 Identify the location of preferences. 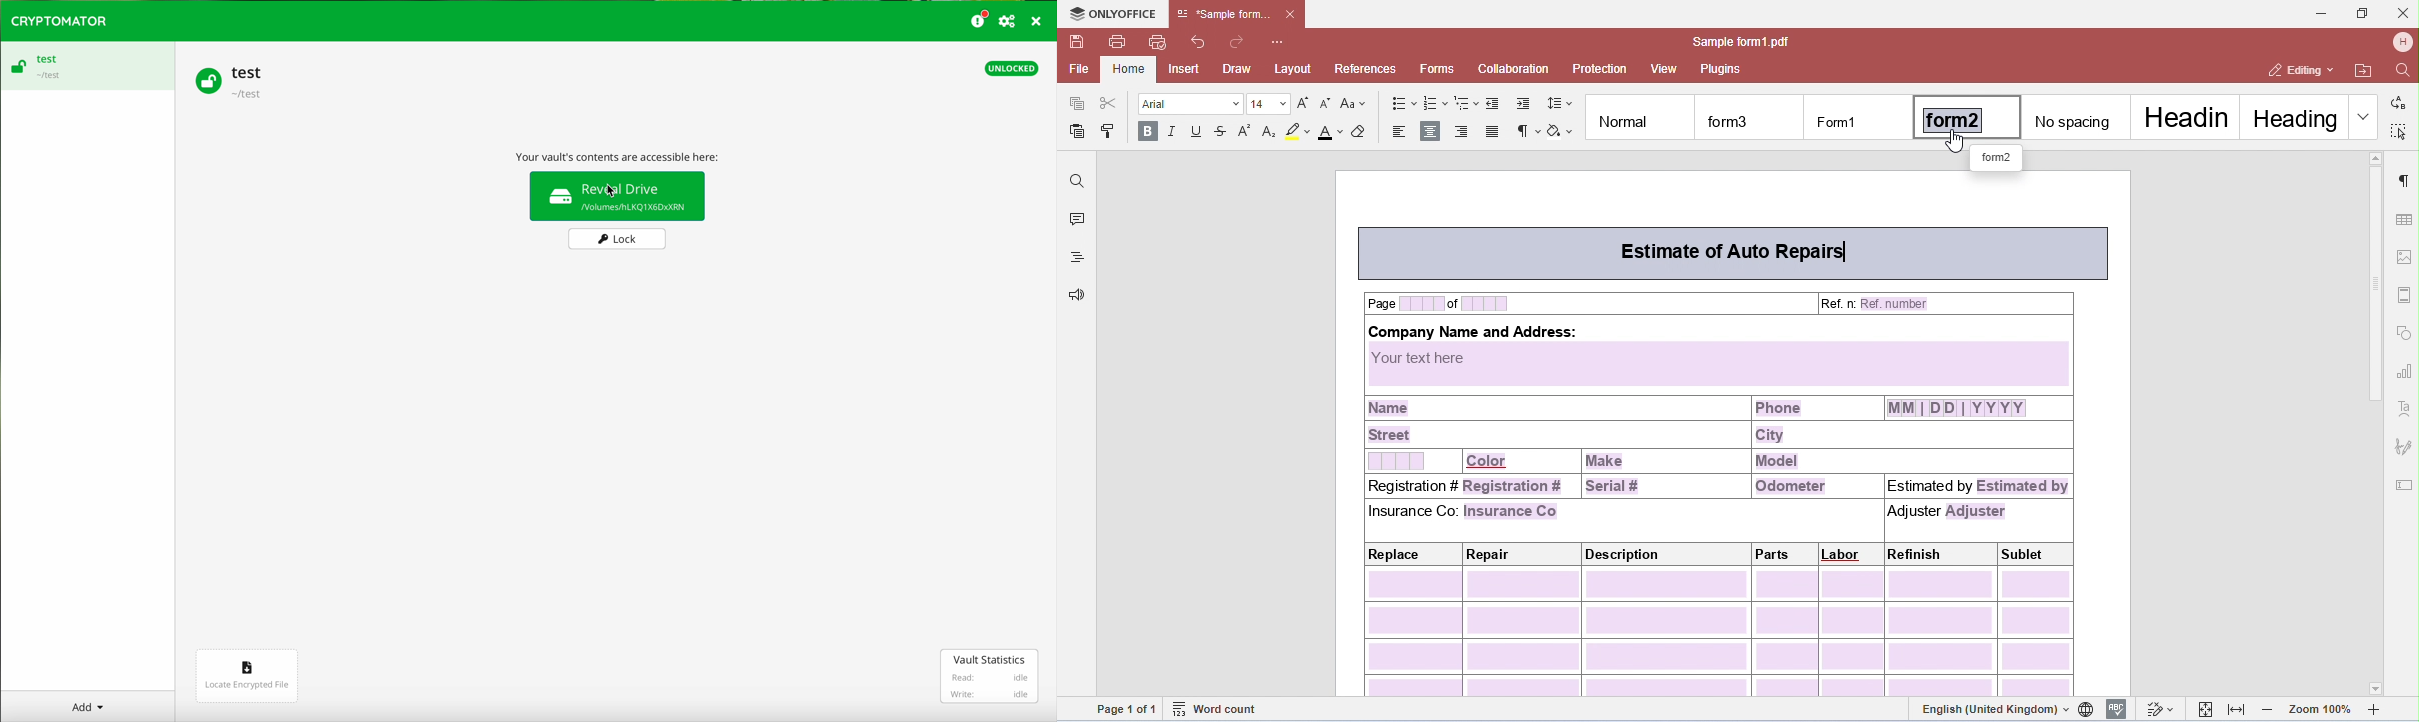
(1009, 22).